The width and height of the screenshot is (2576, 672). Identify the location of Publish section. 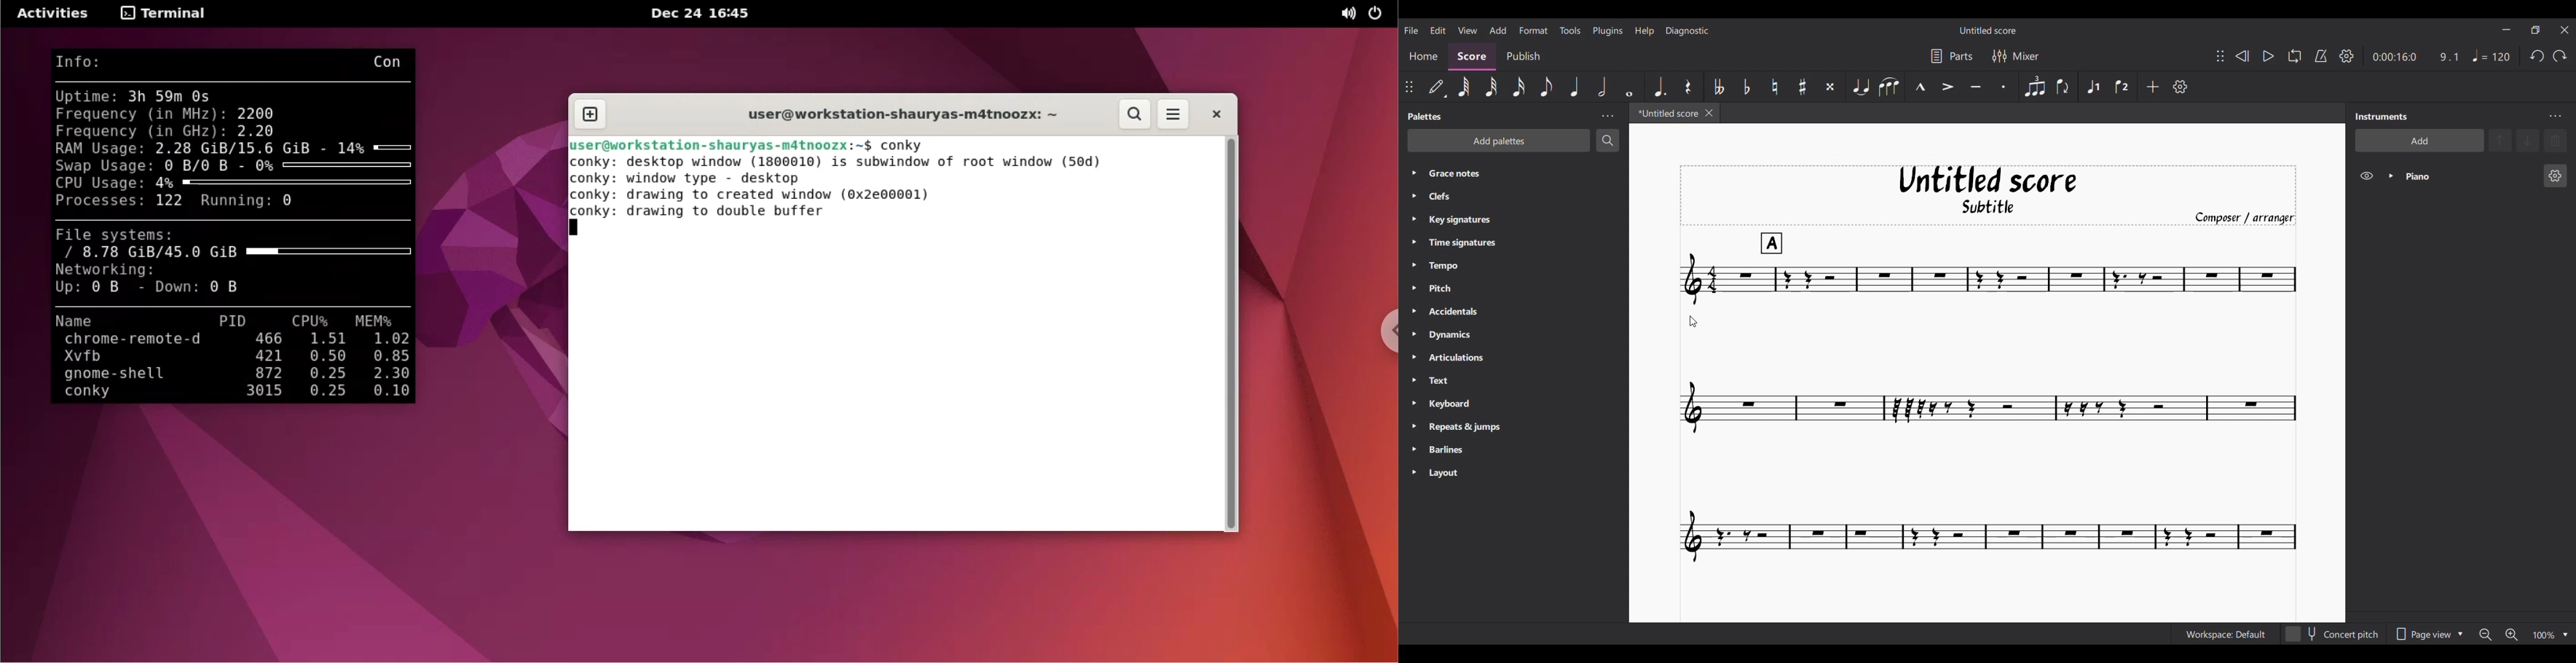
(1525, 54).